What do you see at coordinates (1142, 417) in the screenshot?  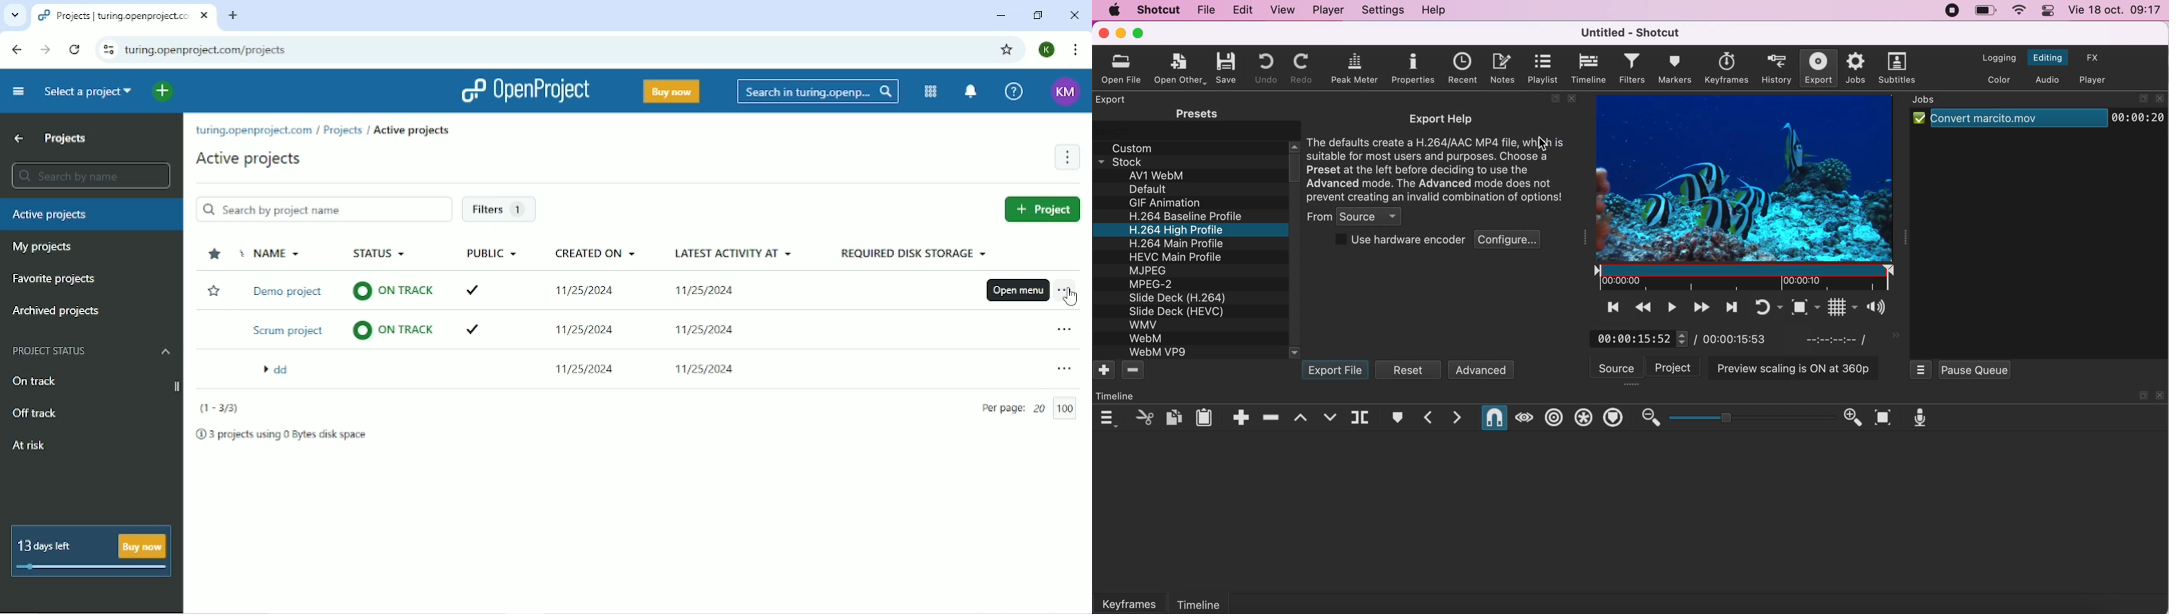 I see `cut` at bounding box center [1142, 417].